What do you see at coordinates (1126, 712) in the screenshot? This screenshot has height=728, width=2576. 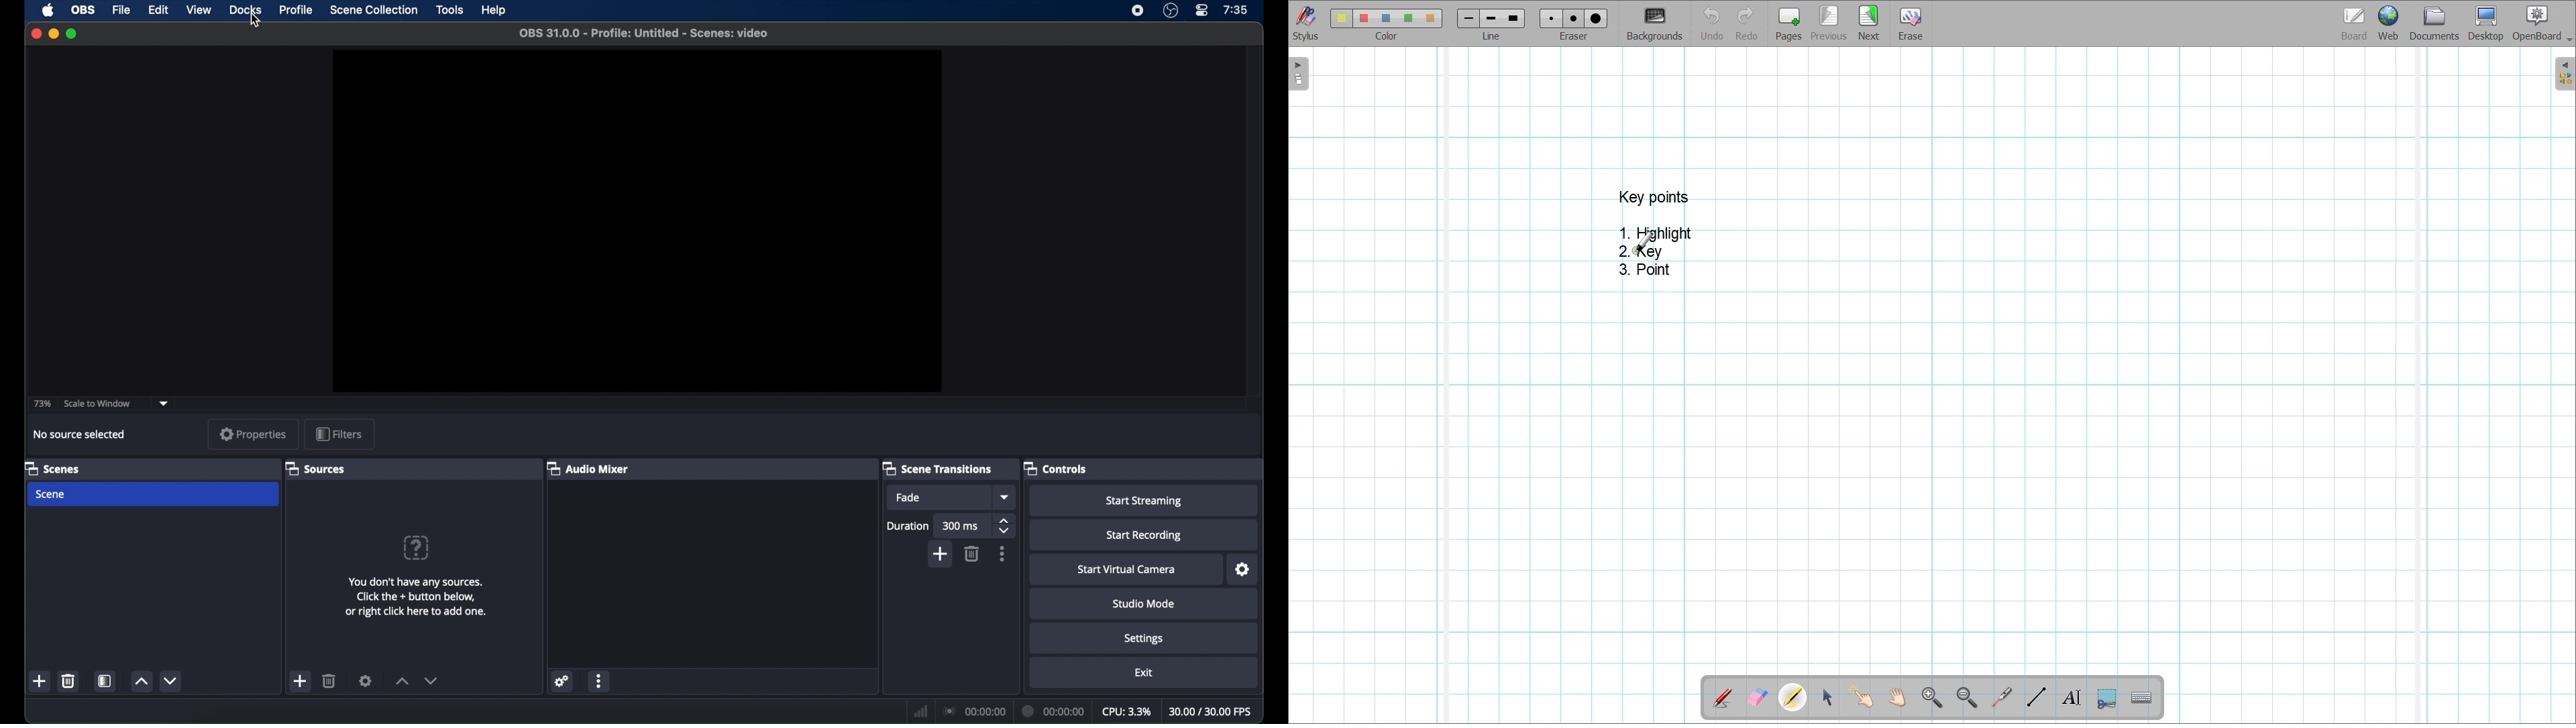 I see `cpu 3.3%` at bounding box center [1126, 712].